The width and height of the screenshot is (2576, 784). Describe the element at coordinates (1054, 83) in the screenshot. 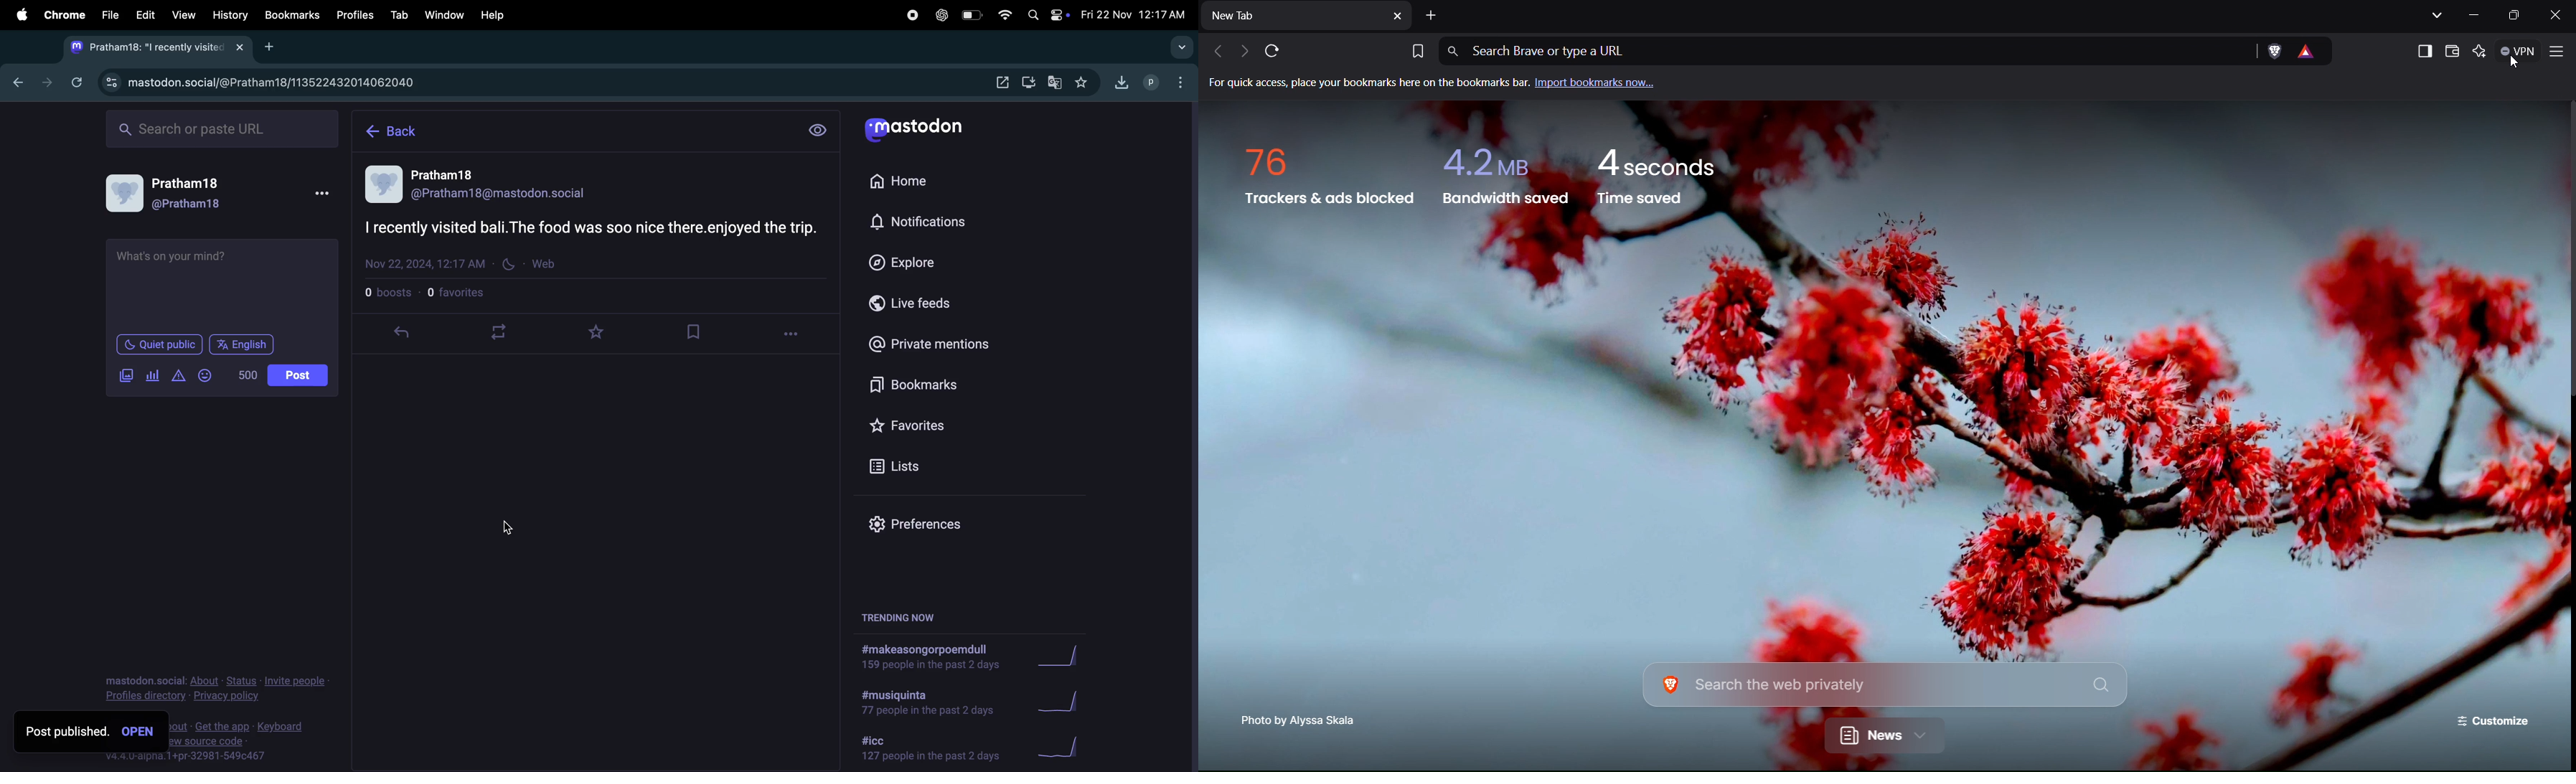

I see `translate` at that location.